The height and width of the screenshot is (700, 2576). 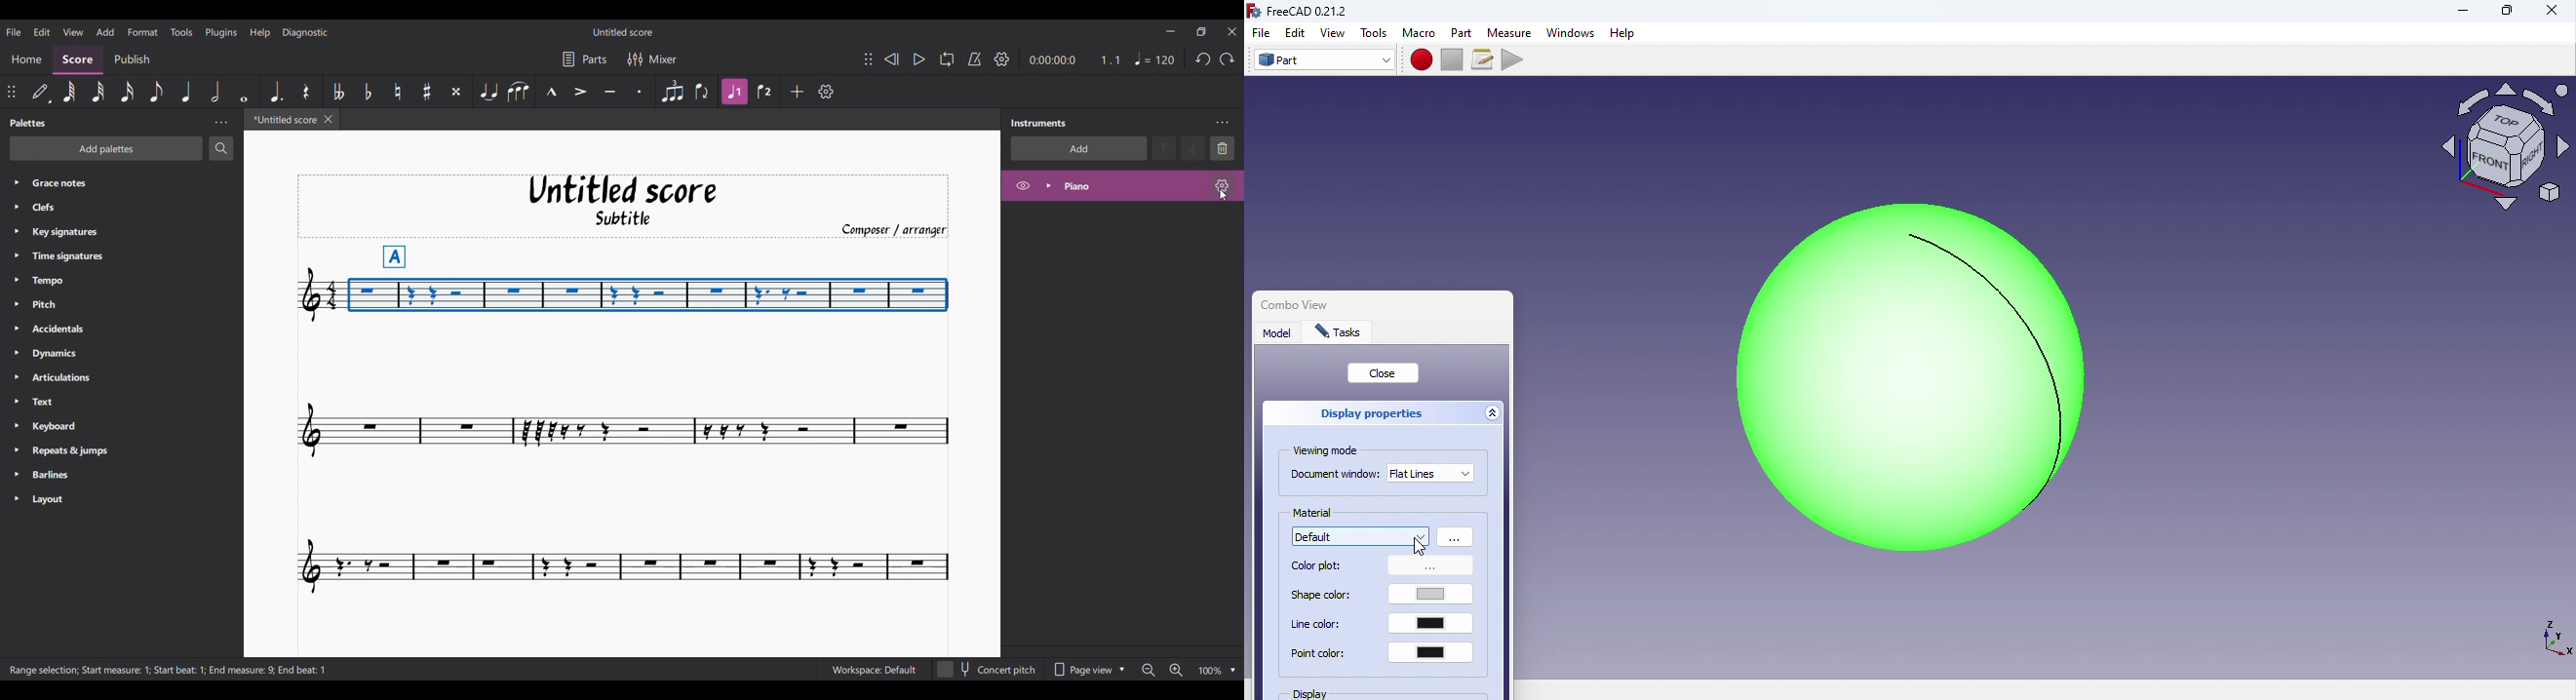 I want to click on Hide properties, so click(x=1495, y=415).